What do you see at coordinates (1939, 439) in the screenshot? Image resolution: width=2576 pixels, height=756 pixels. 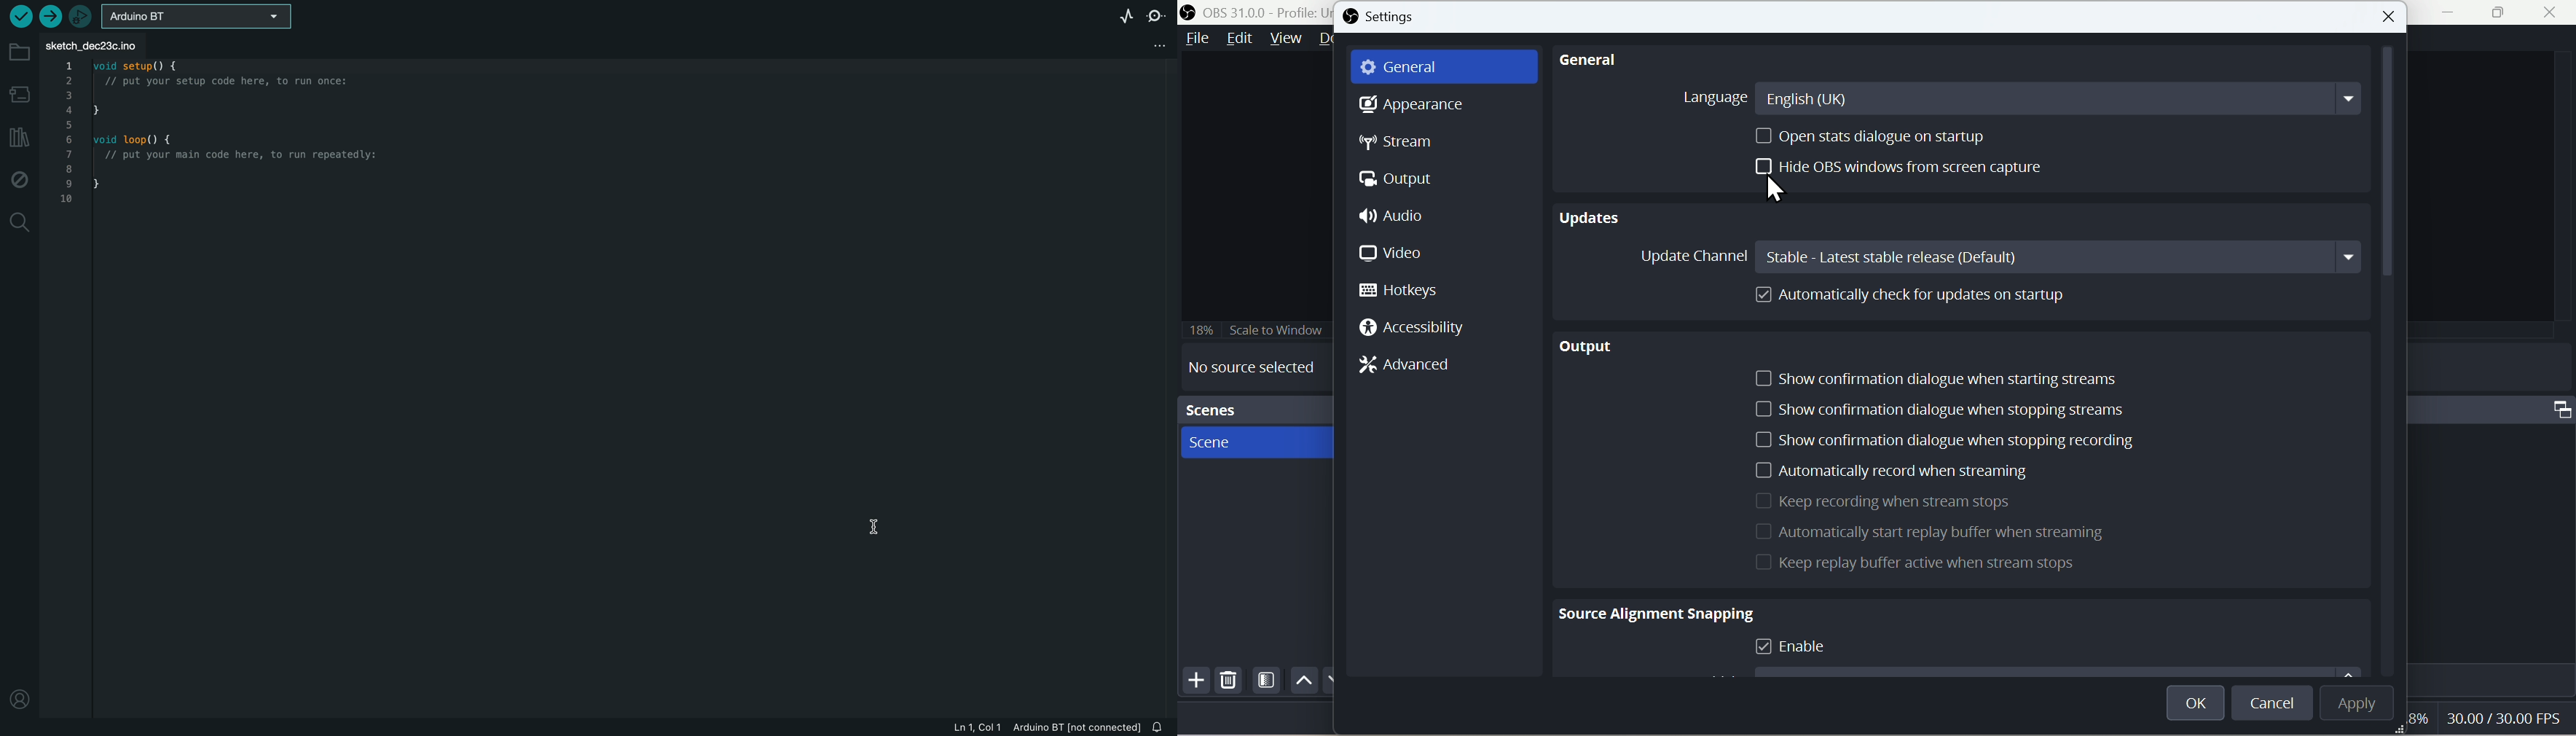 I see `Show confirmation dialogue when you stop recording` at bounding box center [1939, 439].